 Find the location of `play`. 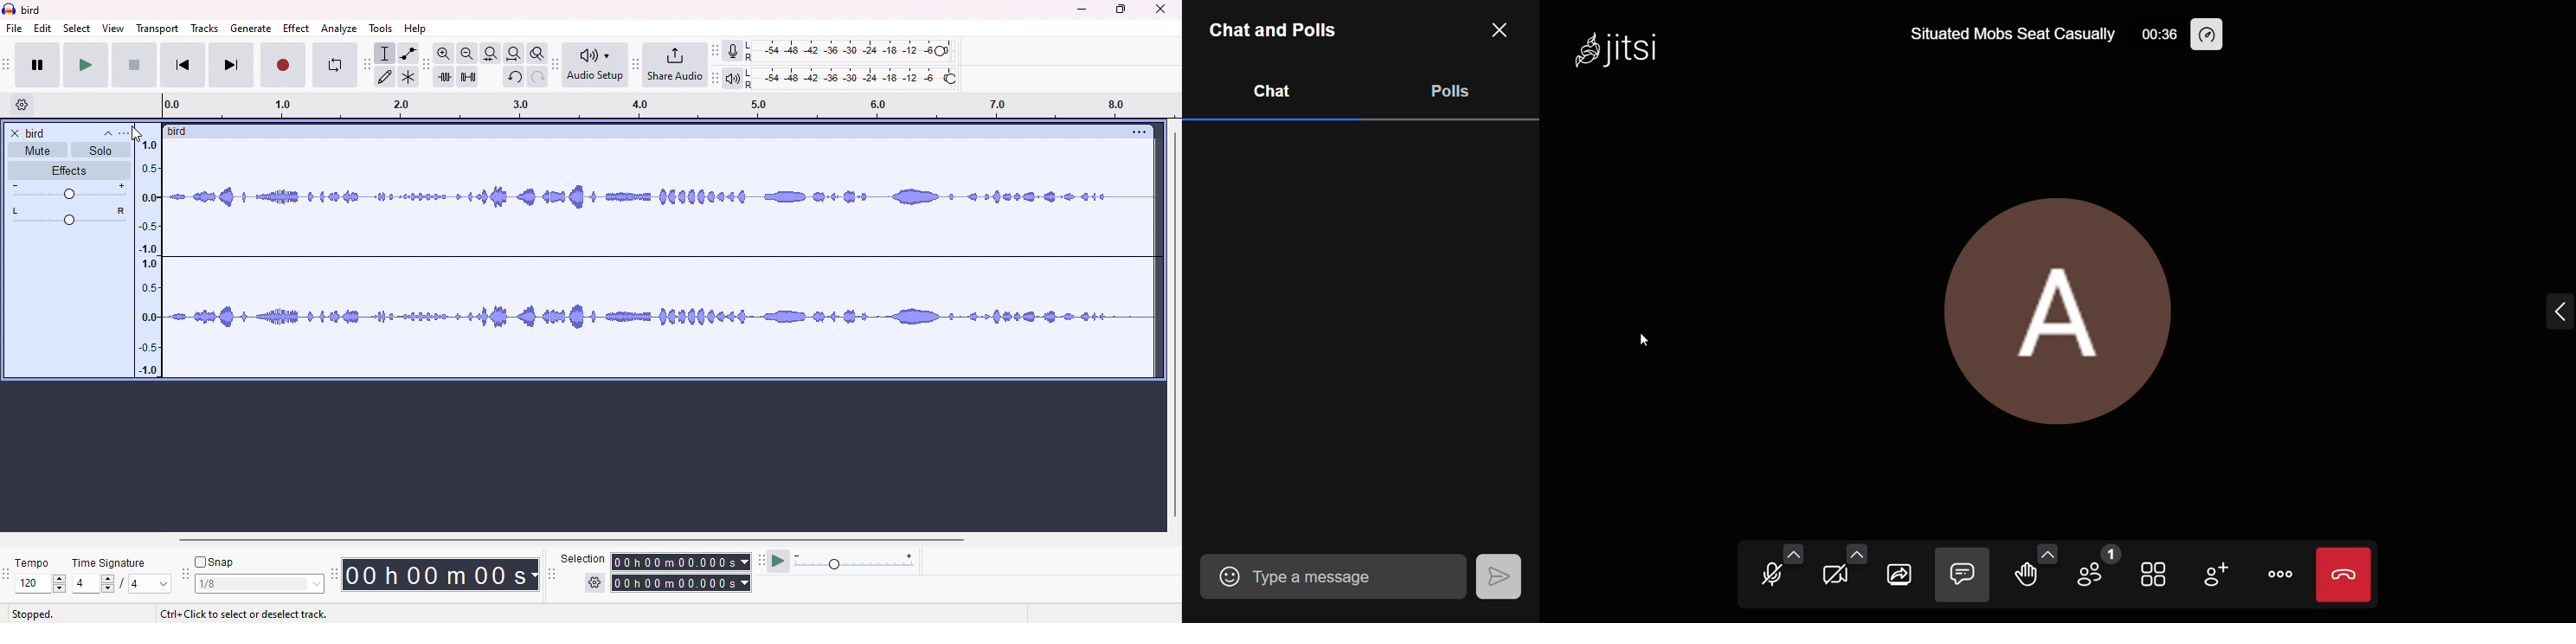

play is located at coordinates (85, 66).